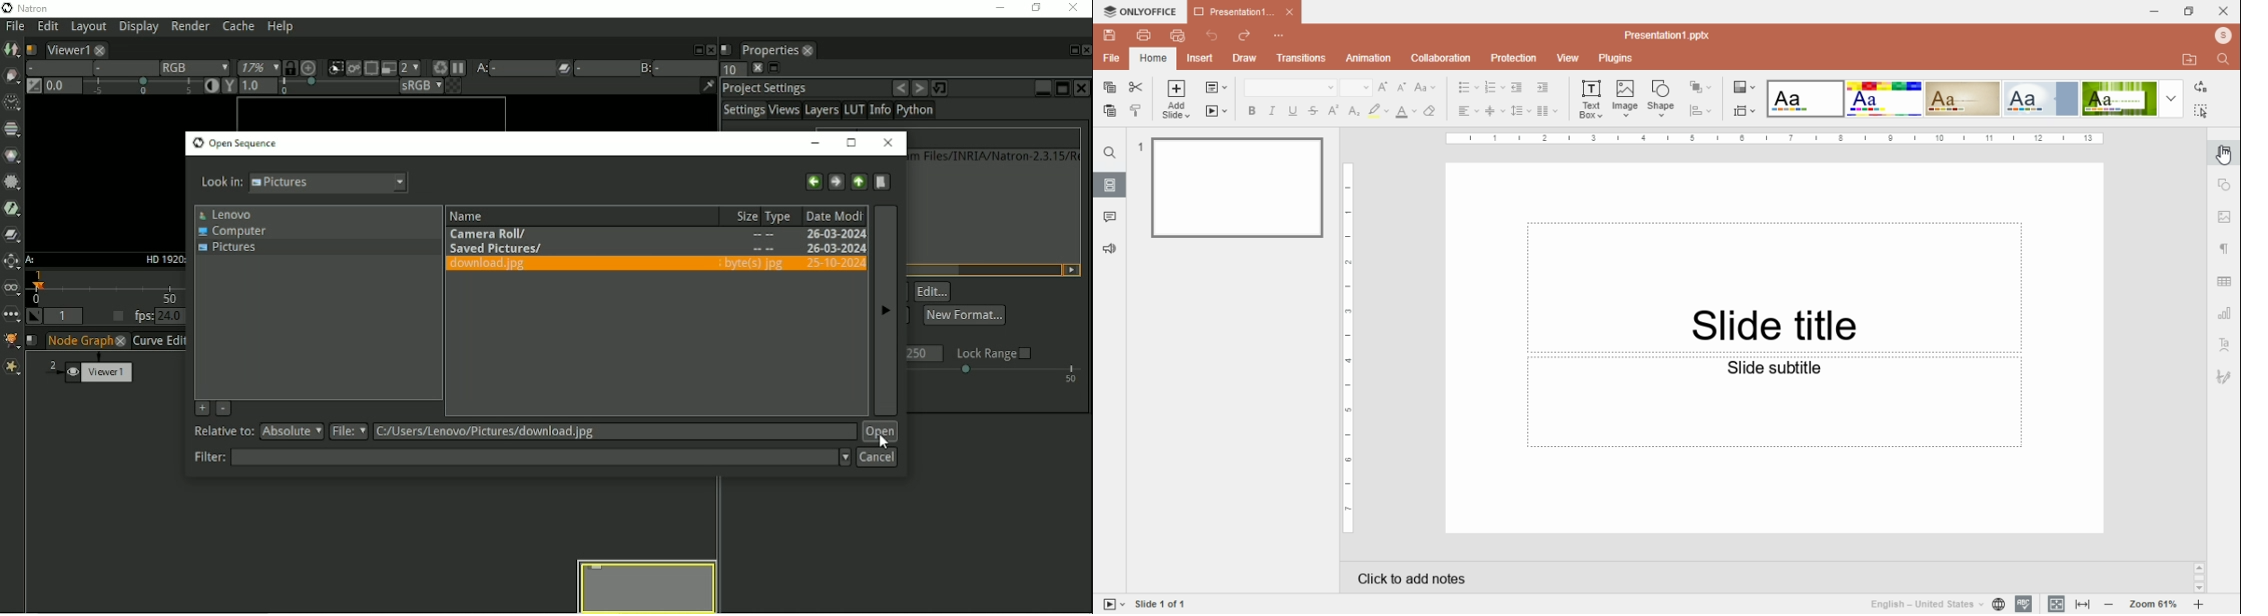 Image resolution: width=2268 pixels, height=616 pixels. What do you see at coordinates (2153, 605) in the screenshot?
I see `zoom in/zoom out` at bounding box center [2153, 605].